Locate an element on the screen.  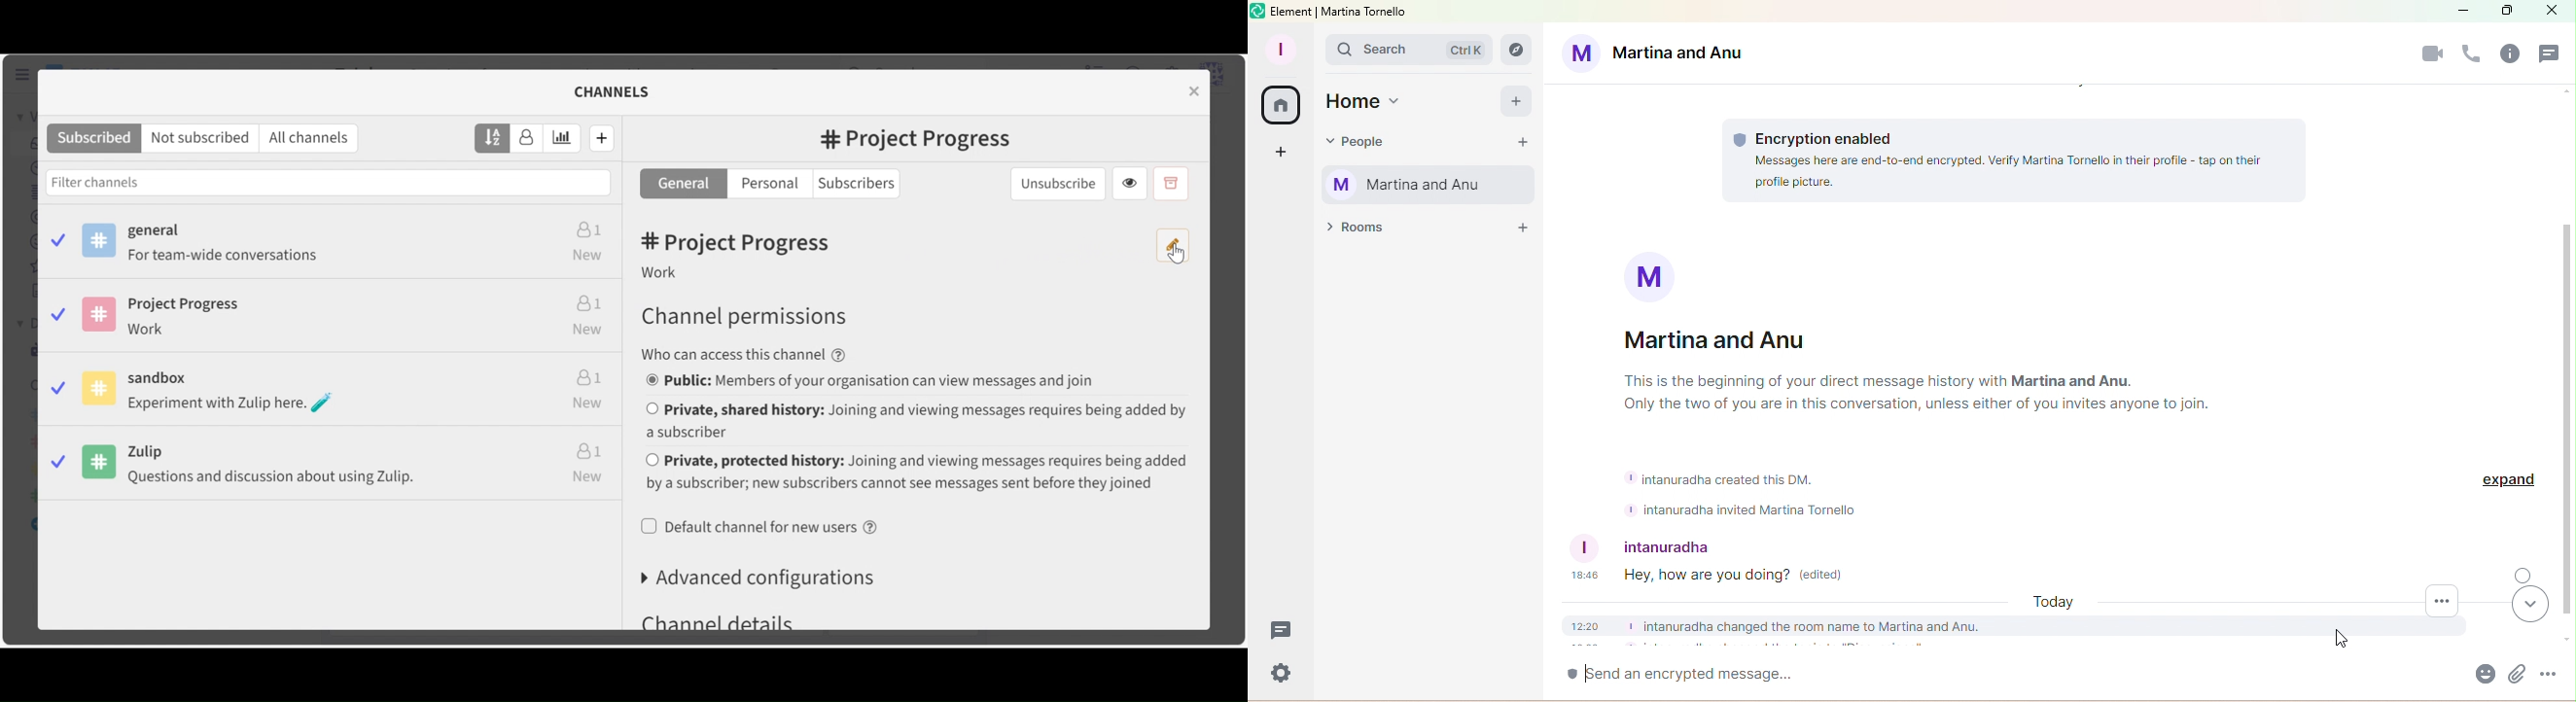
Search bar is located at coordinates (1408, 52).